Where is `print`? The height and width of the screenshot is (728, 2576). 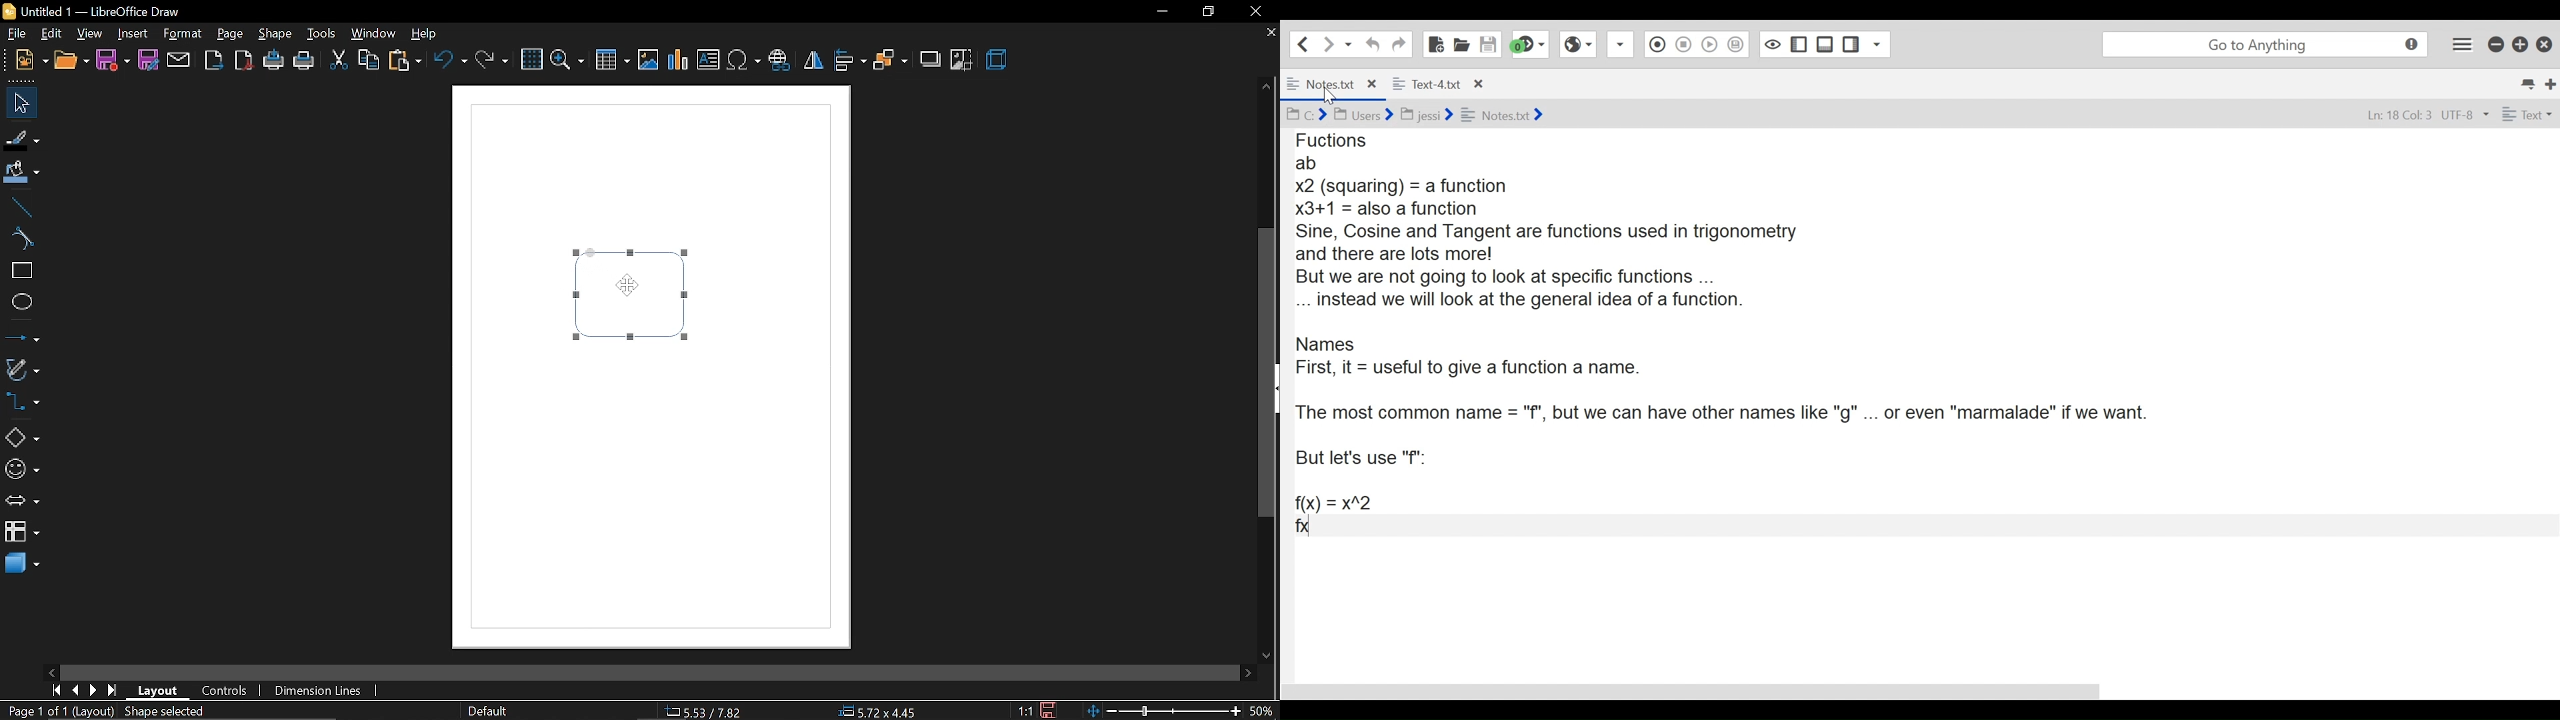 print is located at coordinates (305, 64).